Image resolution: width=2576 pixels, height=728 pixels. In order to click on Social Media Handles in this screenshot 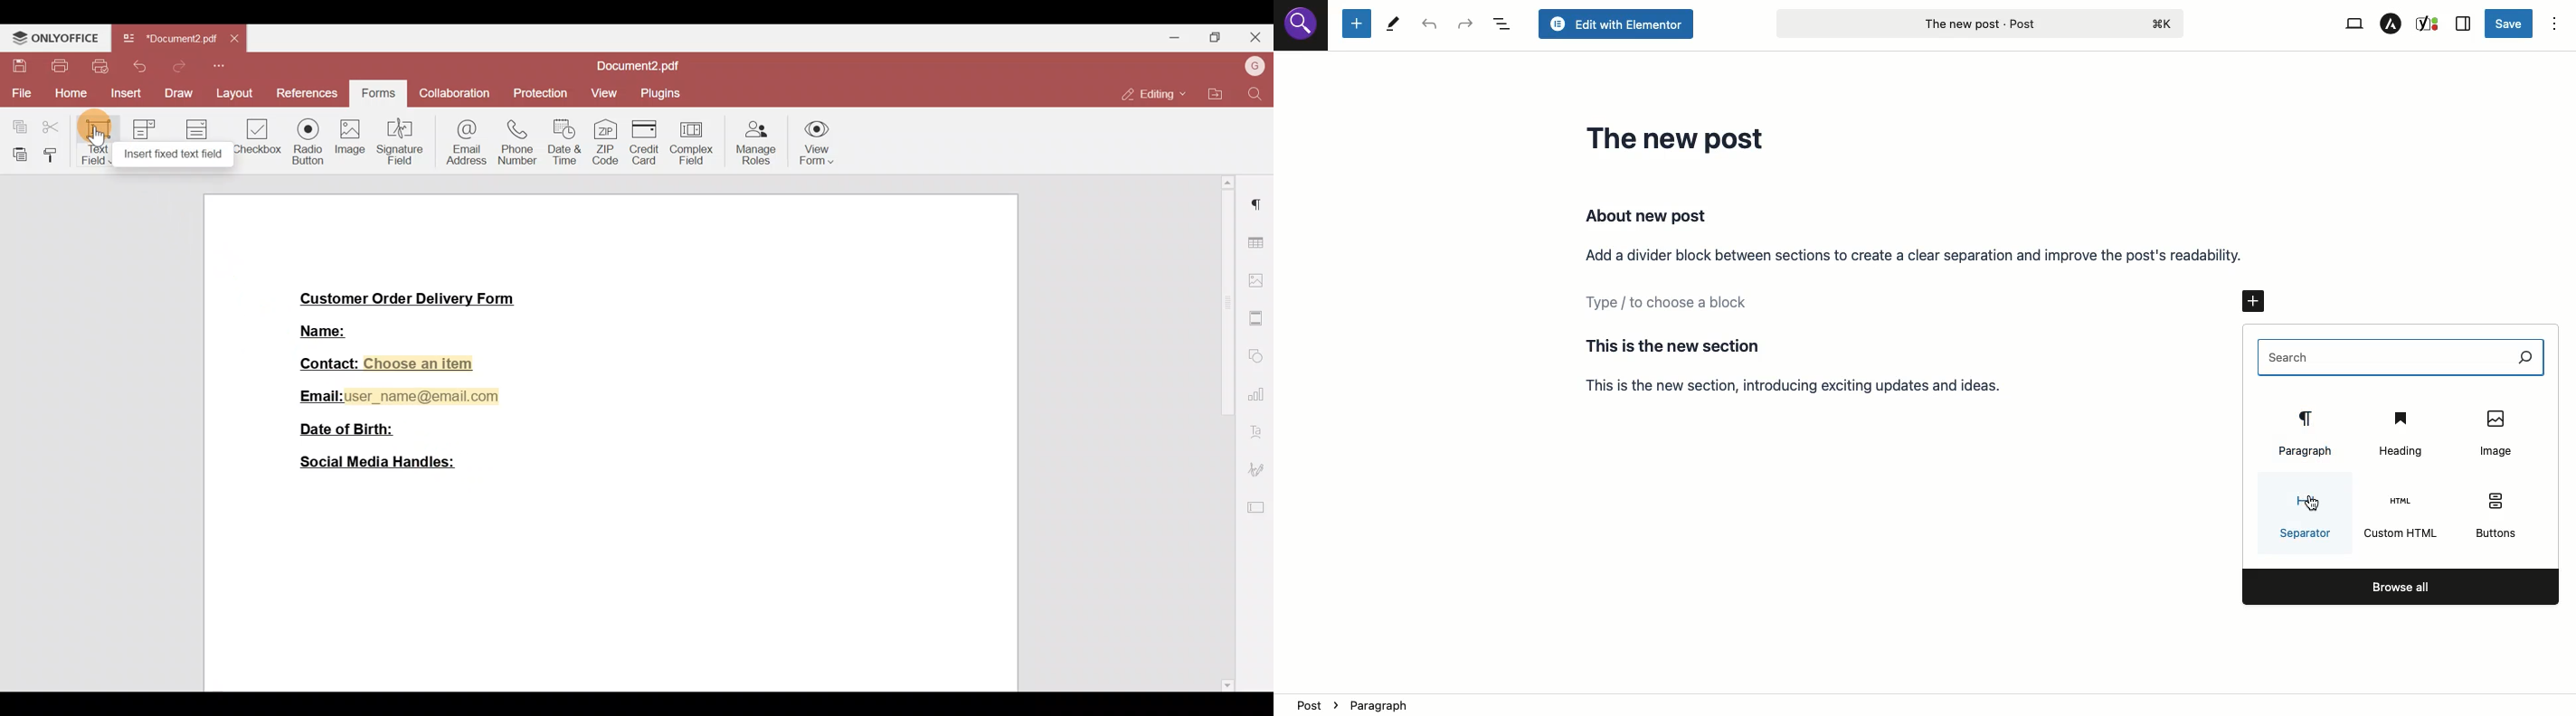, I will do `click(377, 466)`.